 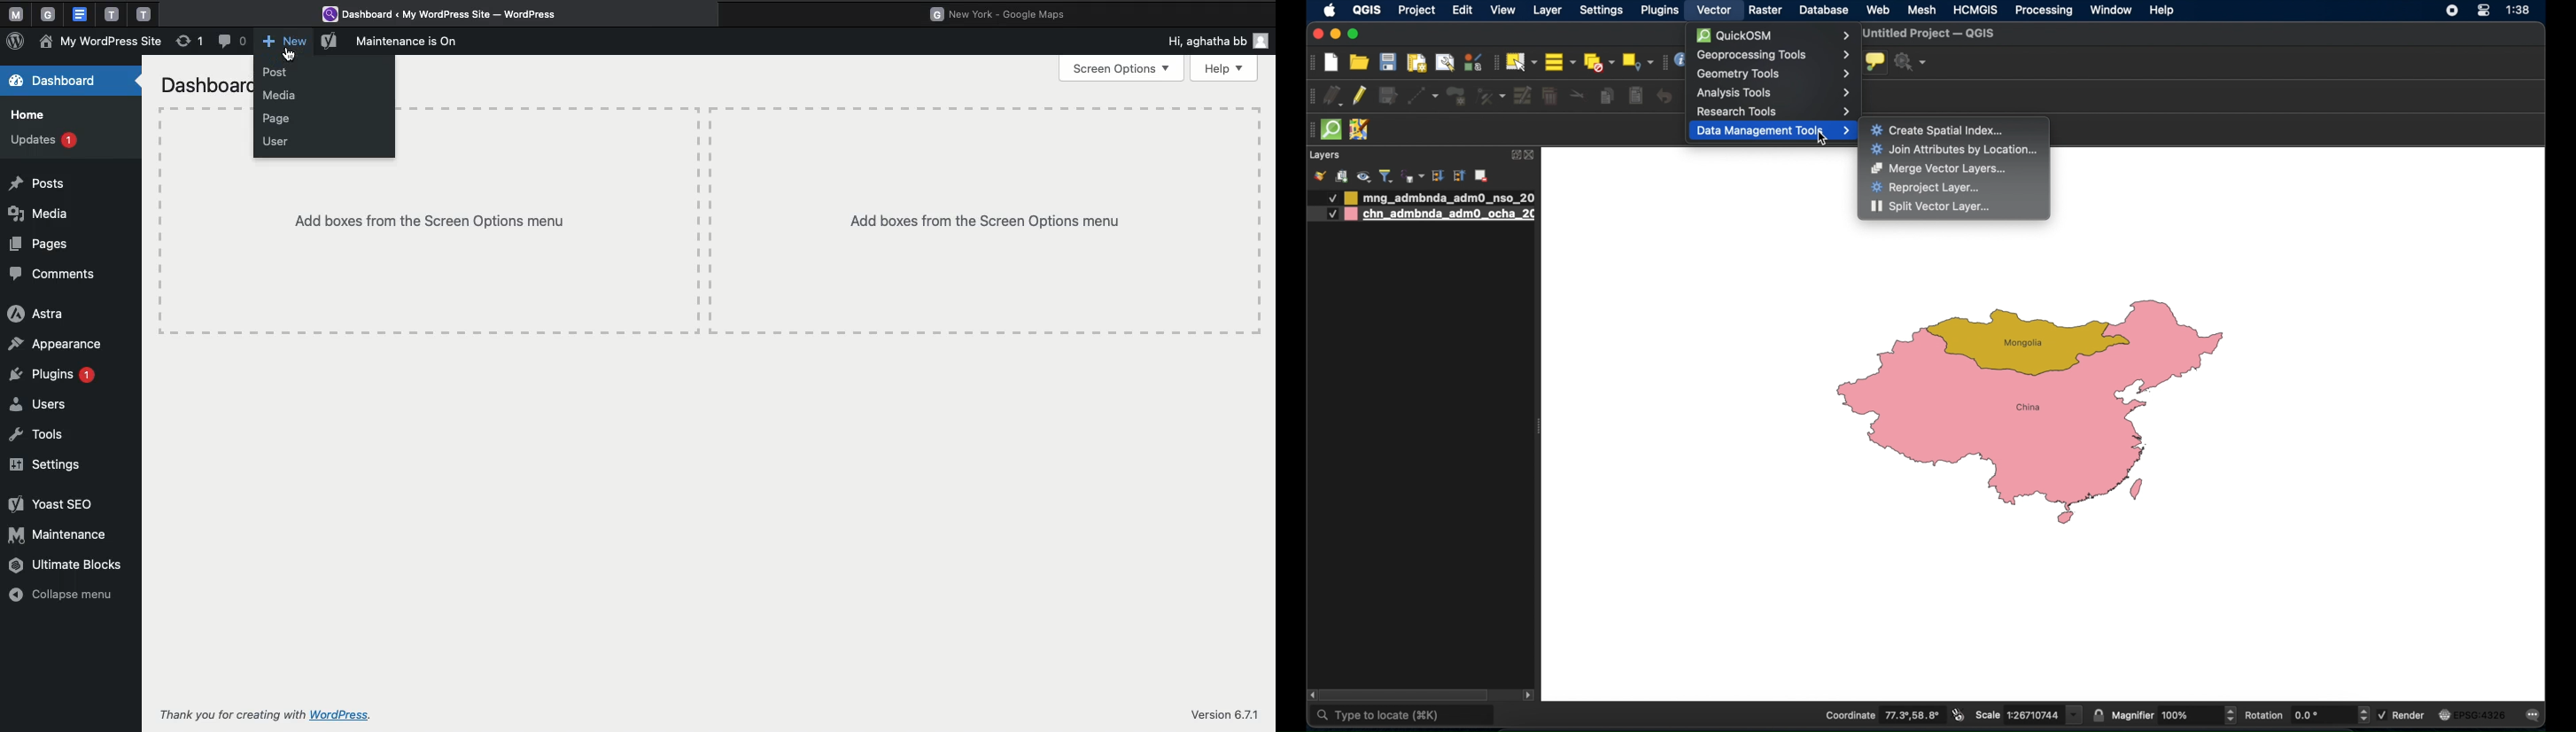 What do you see at coordinates (55, 273) in the screenshot?
I see `Comments` at bounding box center [55, 273].